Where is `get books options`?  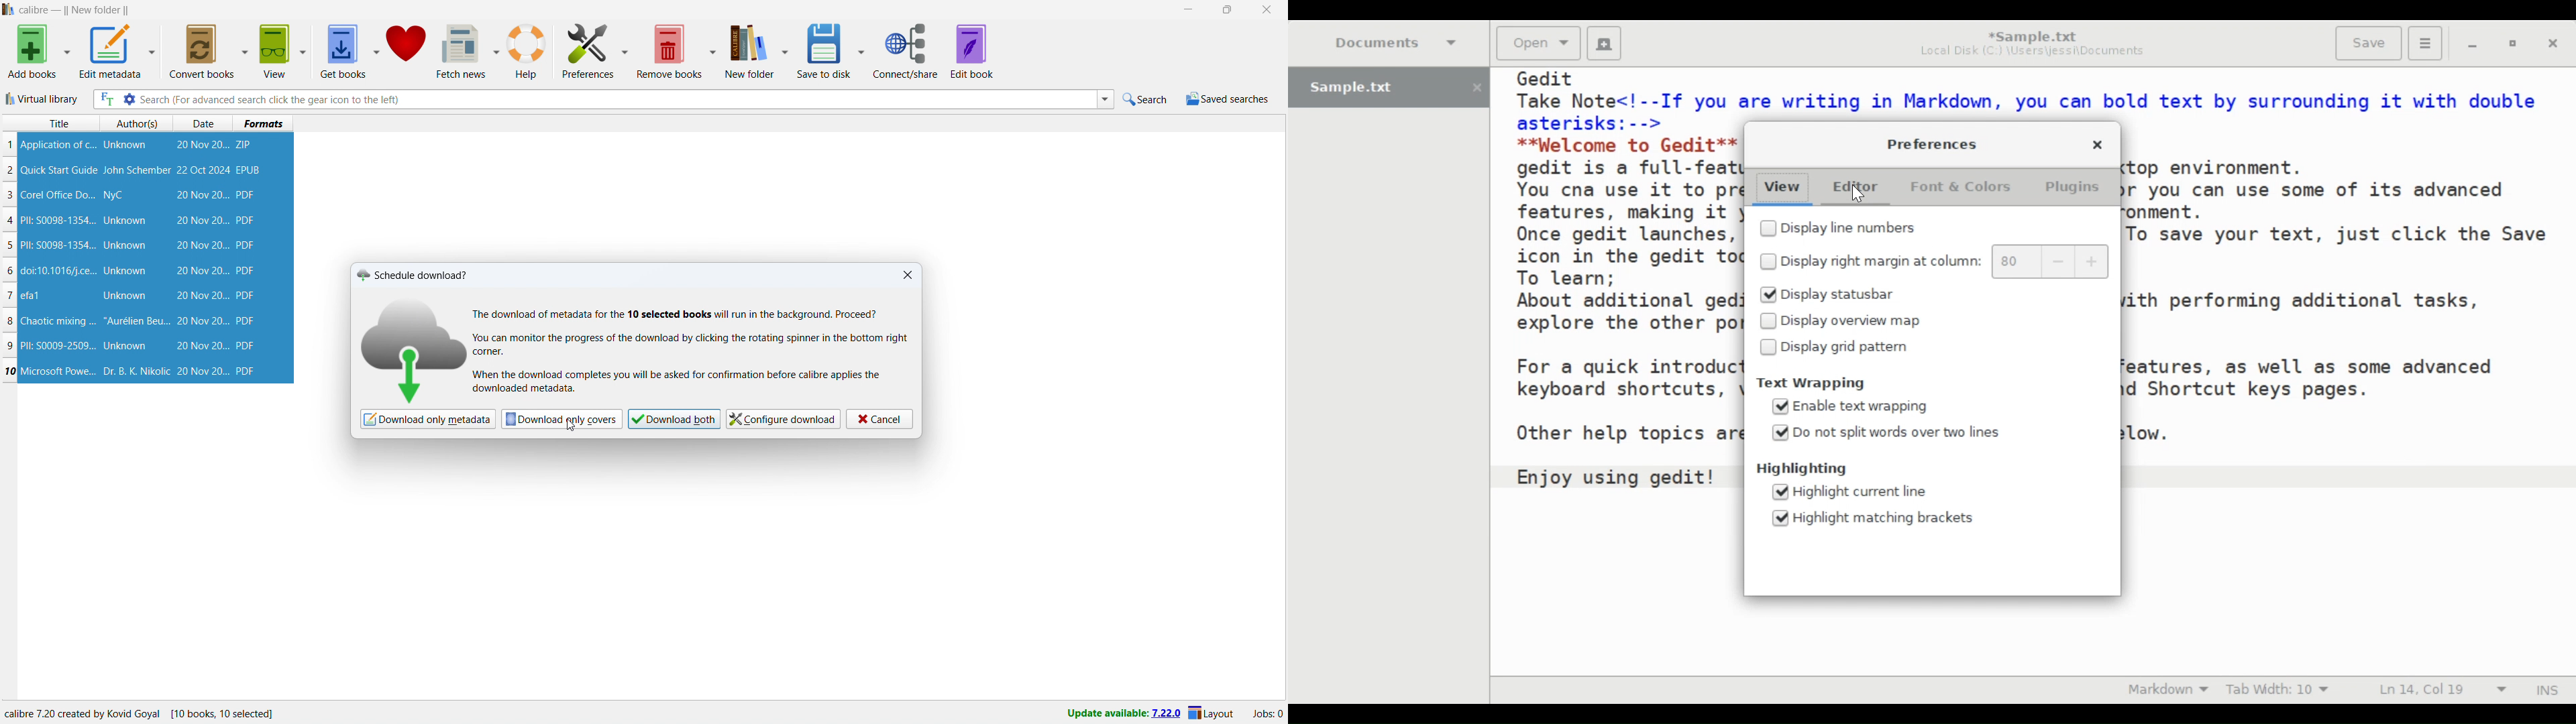 get books options is located at coordinates (376, 50).